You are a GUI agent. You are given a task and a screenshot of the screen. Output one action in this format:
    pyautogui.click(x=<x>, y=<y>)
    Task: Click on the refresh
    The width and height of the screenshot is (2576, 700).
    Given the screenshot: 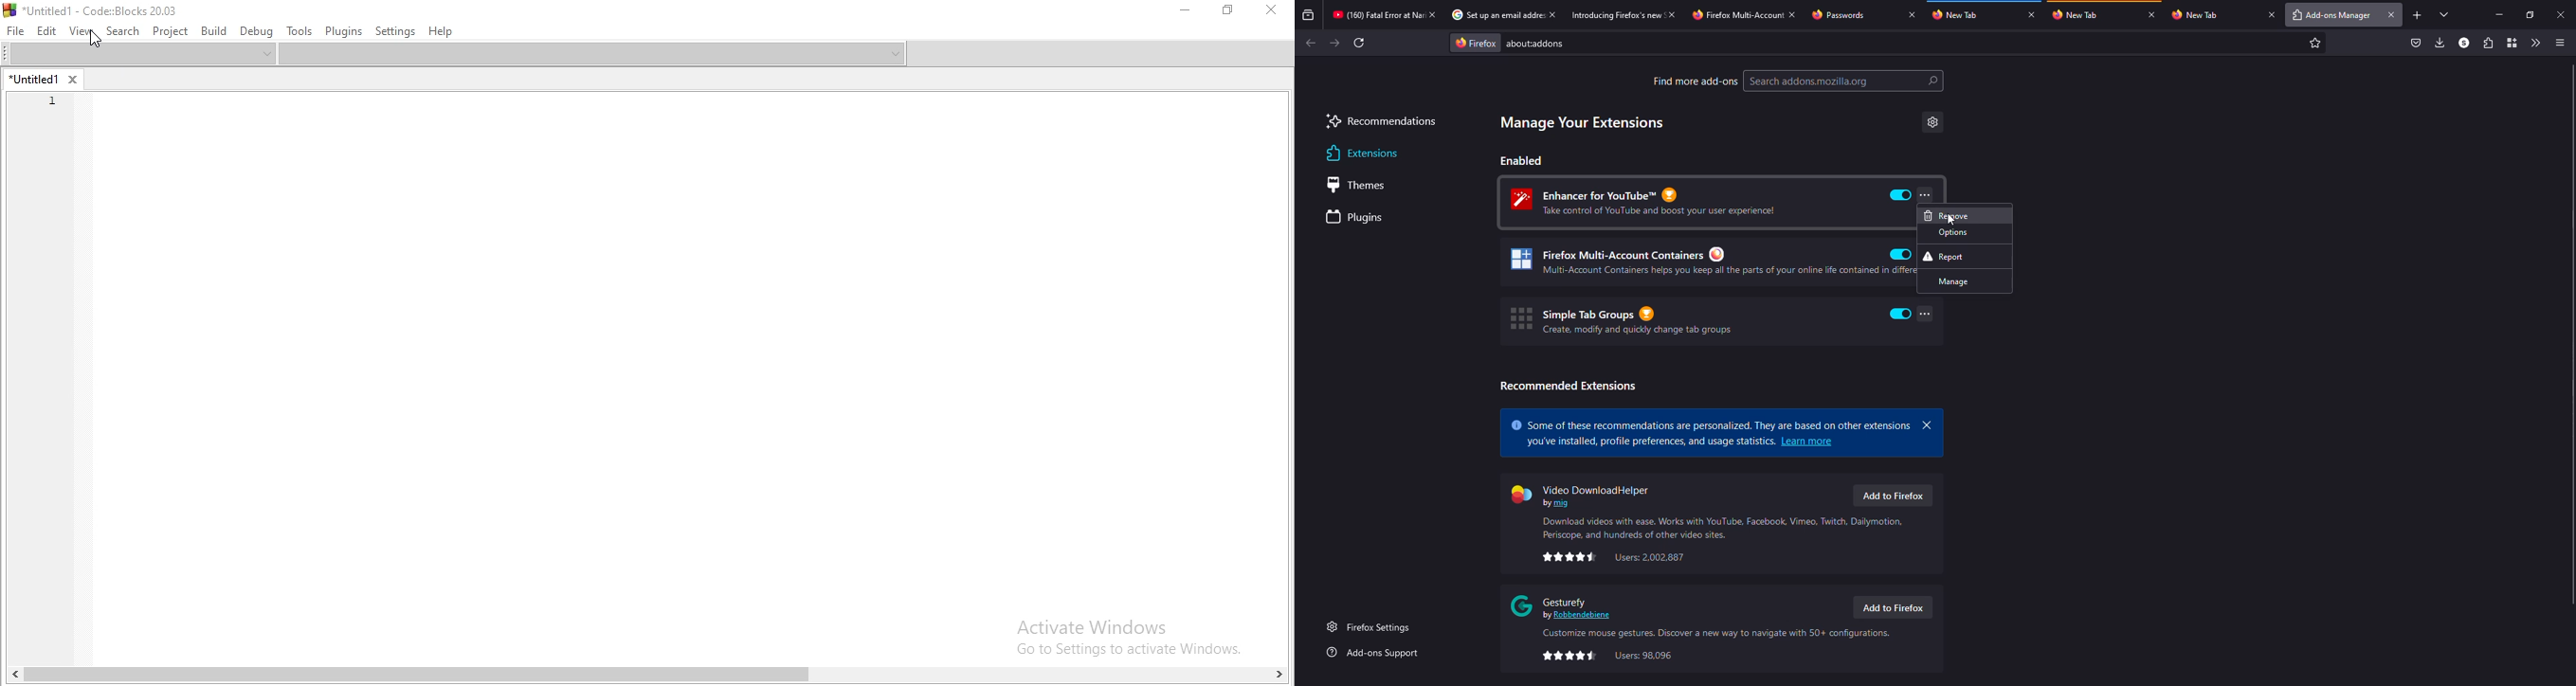 What is the action you would take?
    pyautogui.click(x=1359, y=43)
    